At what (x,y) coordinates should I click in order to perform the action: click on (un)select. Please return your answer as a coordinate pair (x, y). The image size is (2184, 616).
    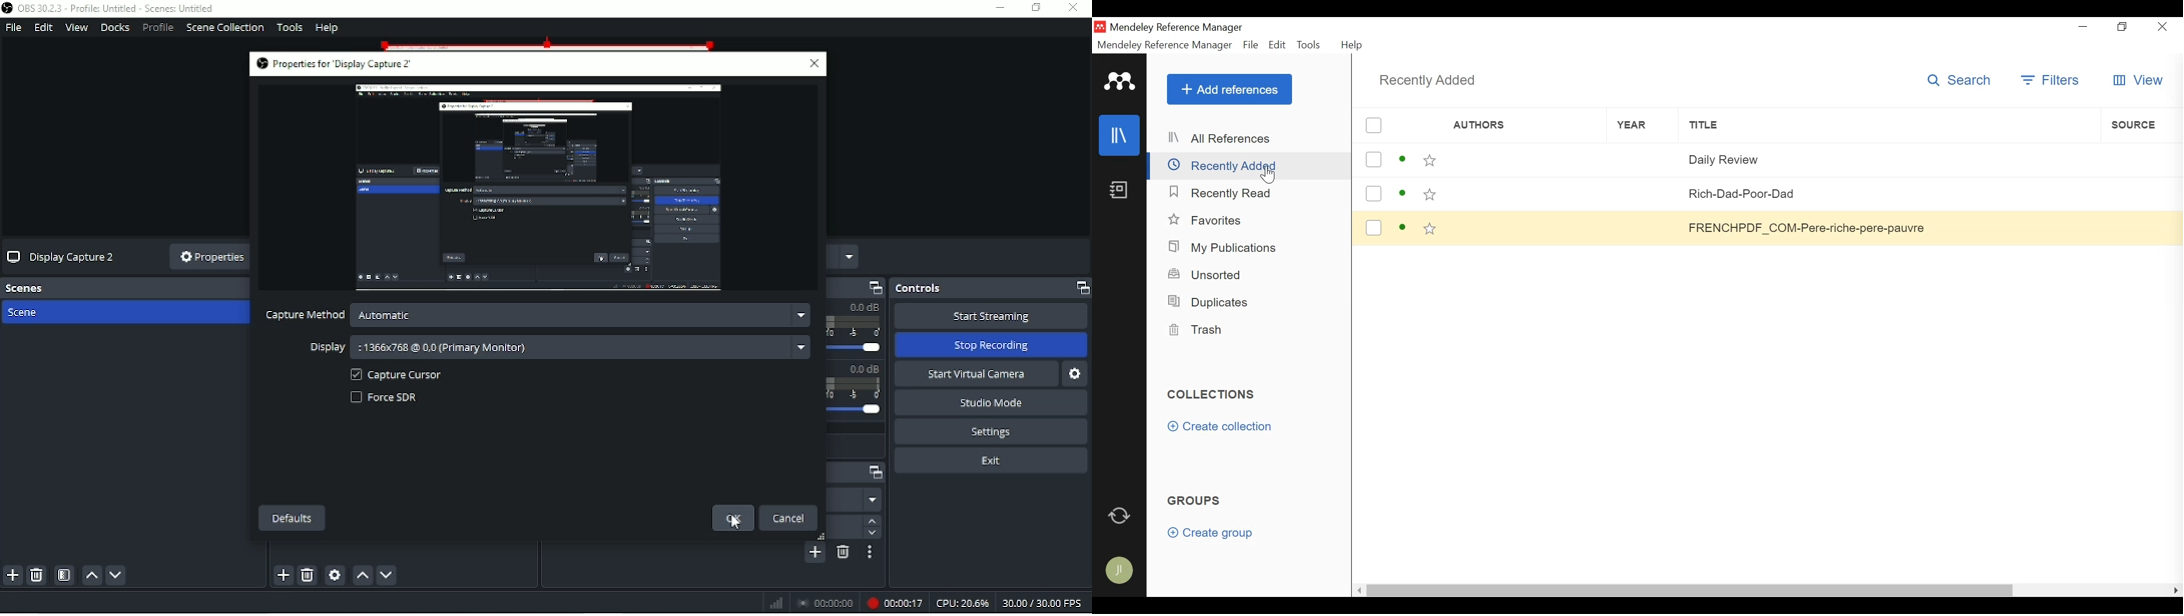
    Looking at the image, I should click on (1373, 229).